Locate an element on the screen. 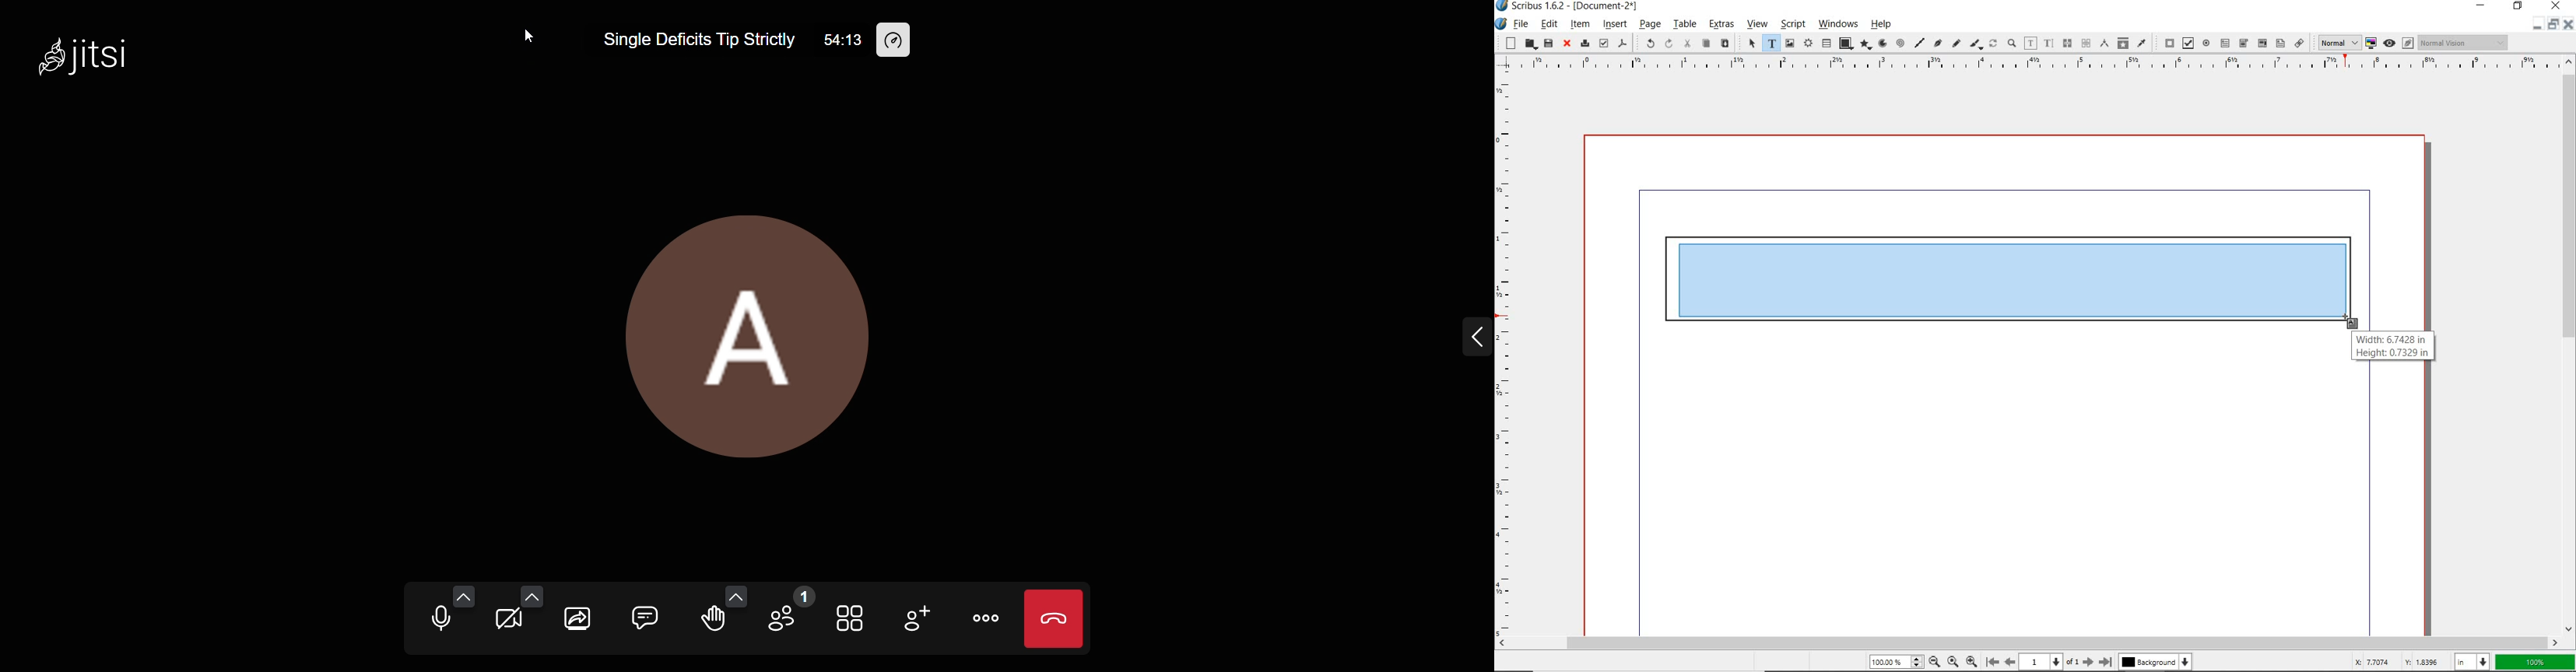 Image resolution: width=2576 pixels, height=672 pixels. copy is located at coordinates (1705, 44).